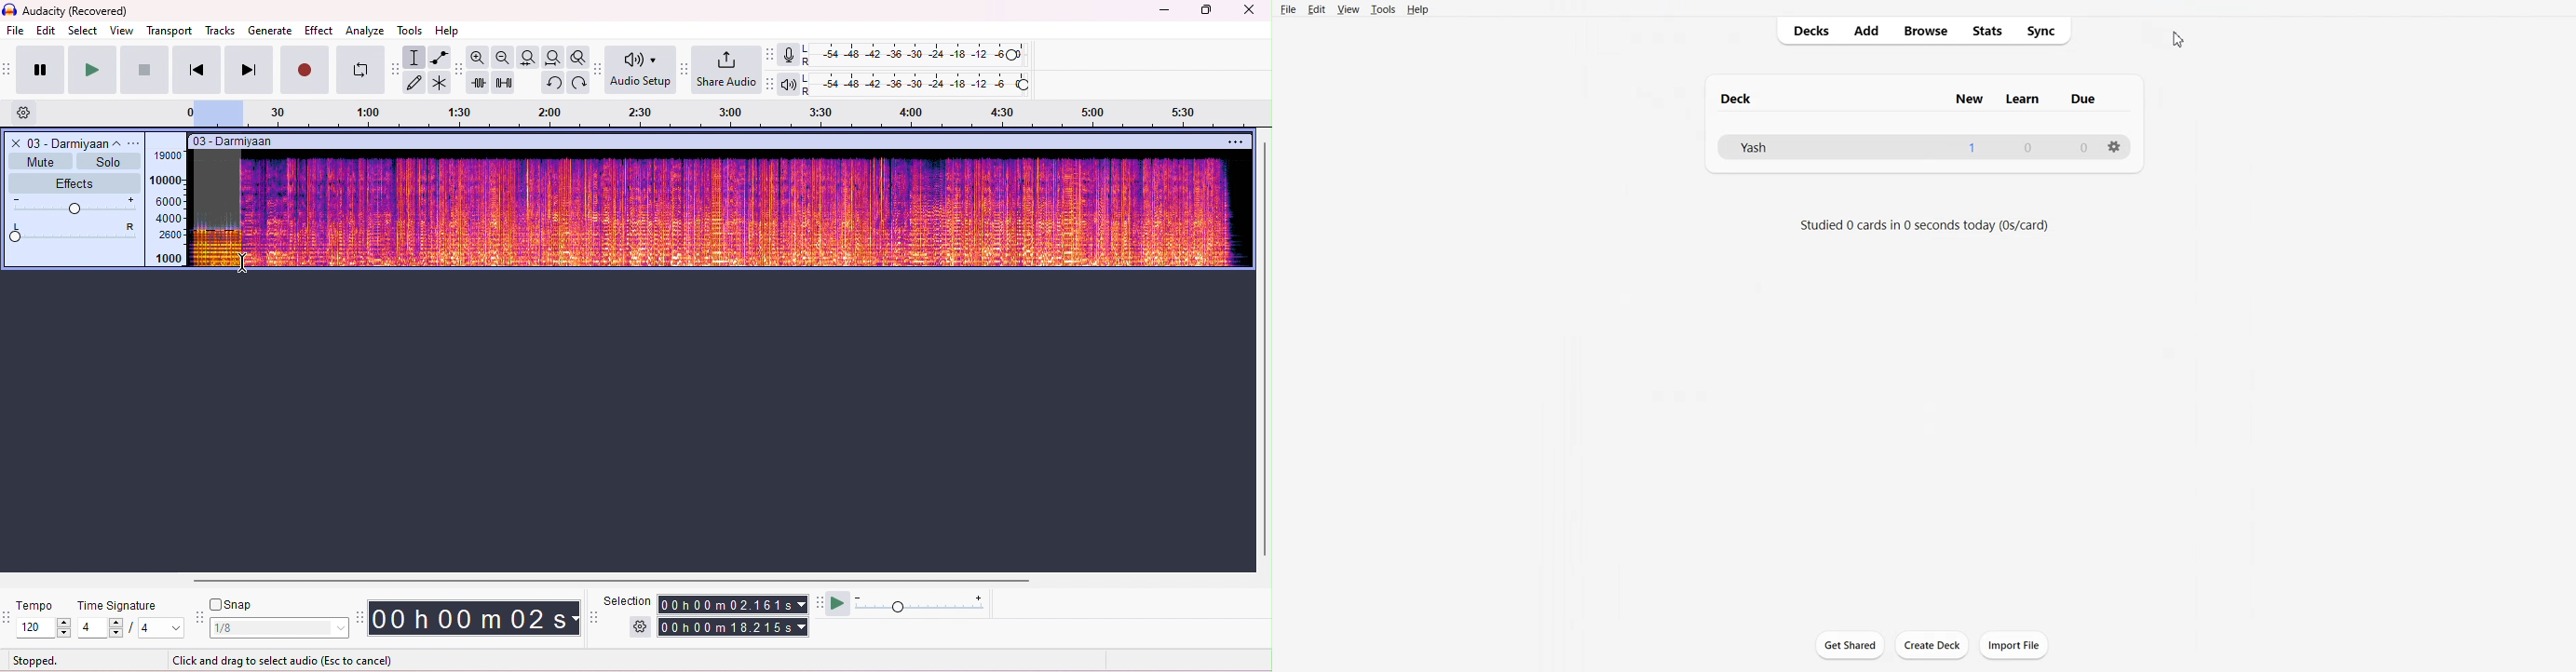  I want to click on options, so click(135, 143).